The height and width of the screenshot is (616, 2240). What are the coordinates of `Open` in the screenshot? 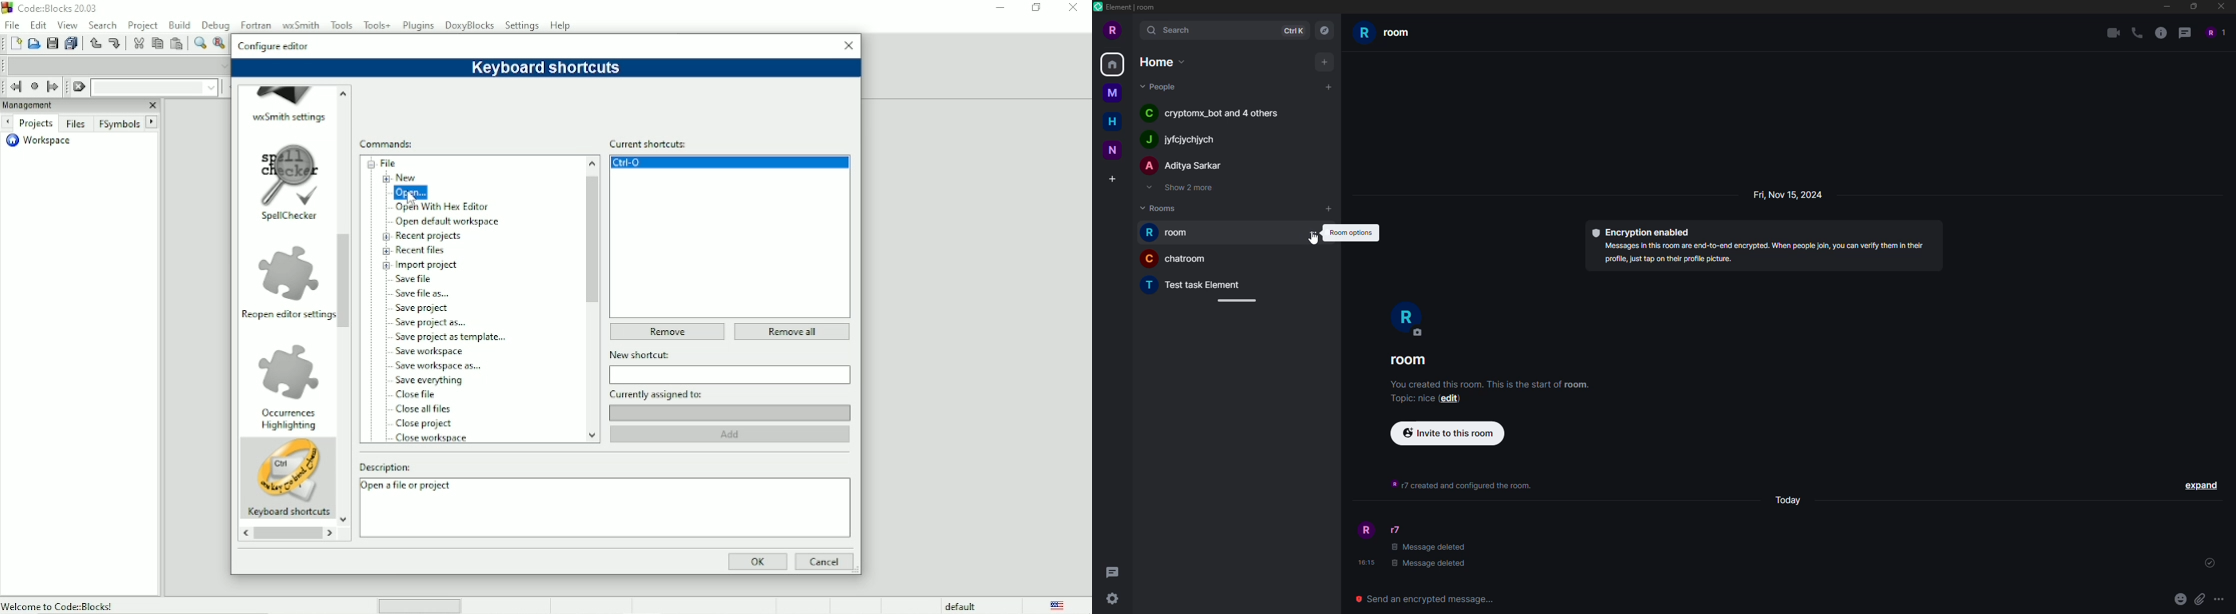 It's located at (414, 194).